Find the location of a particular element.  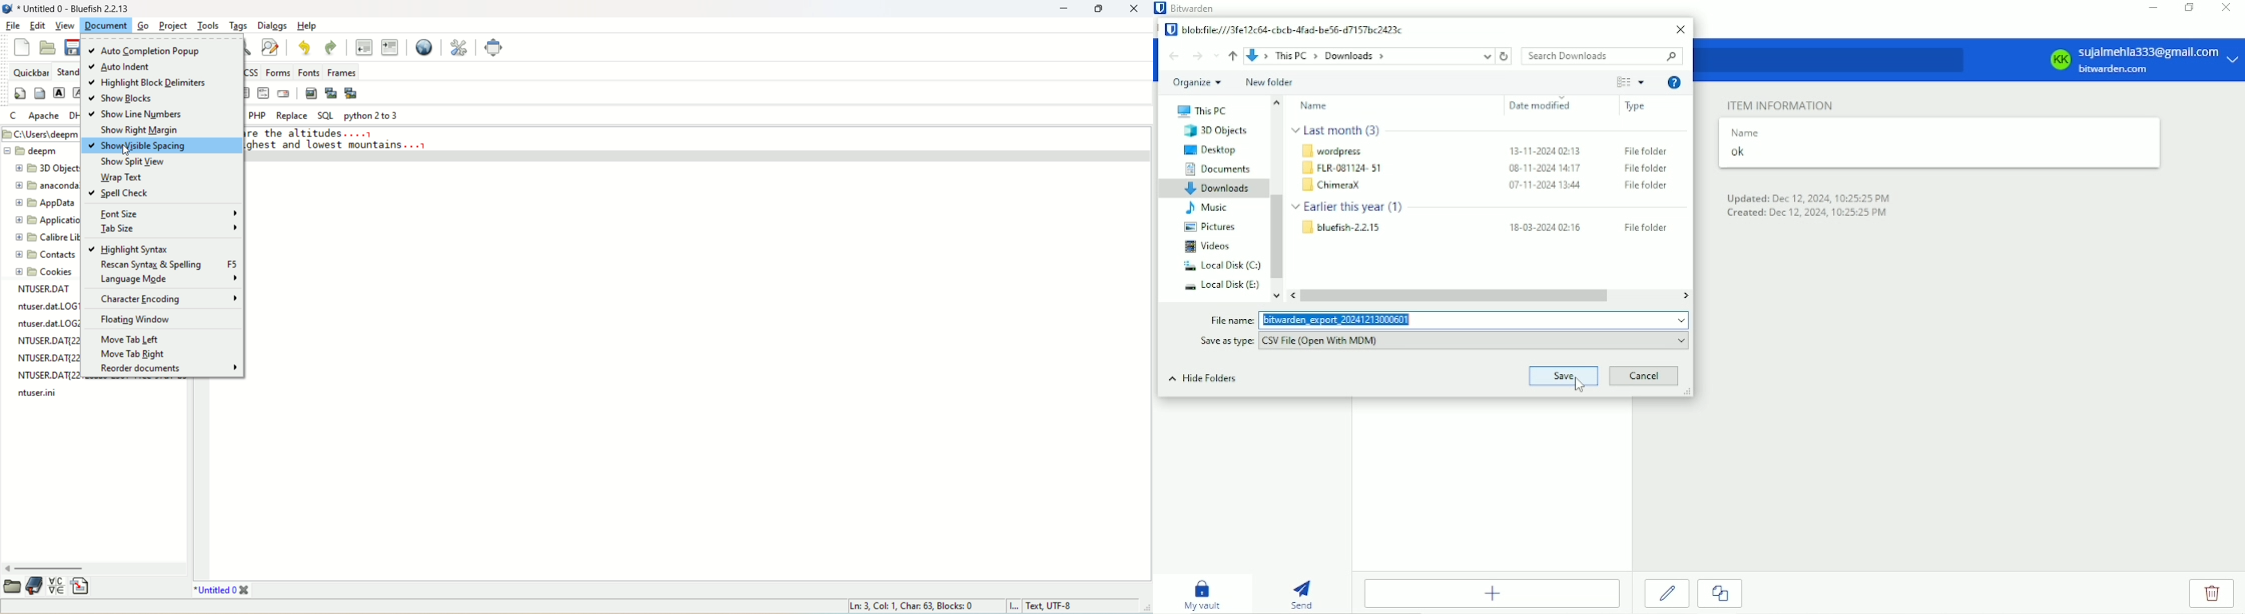

move tab right is located at coordinates (132, 354).